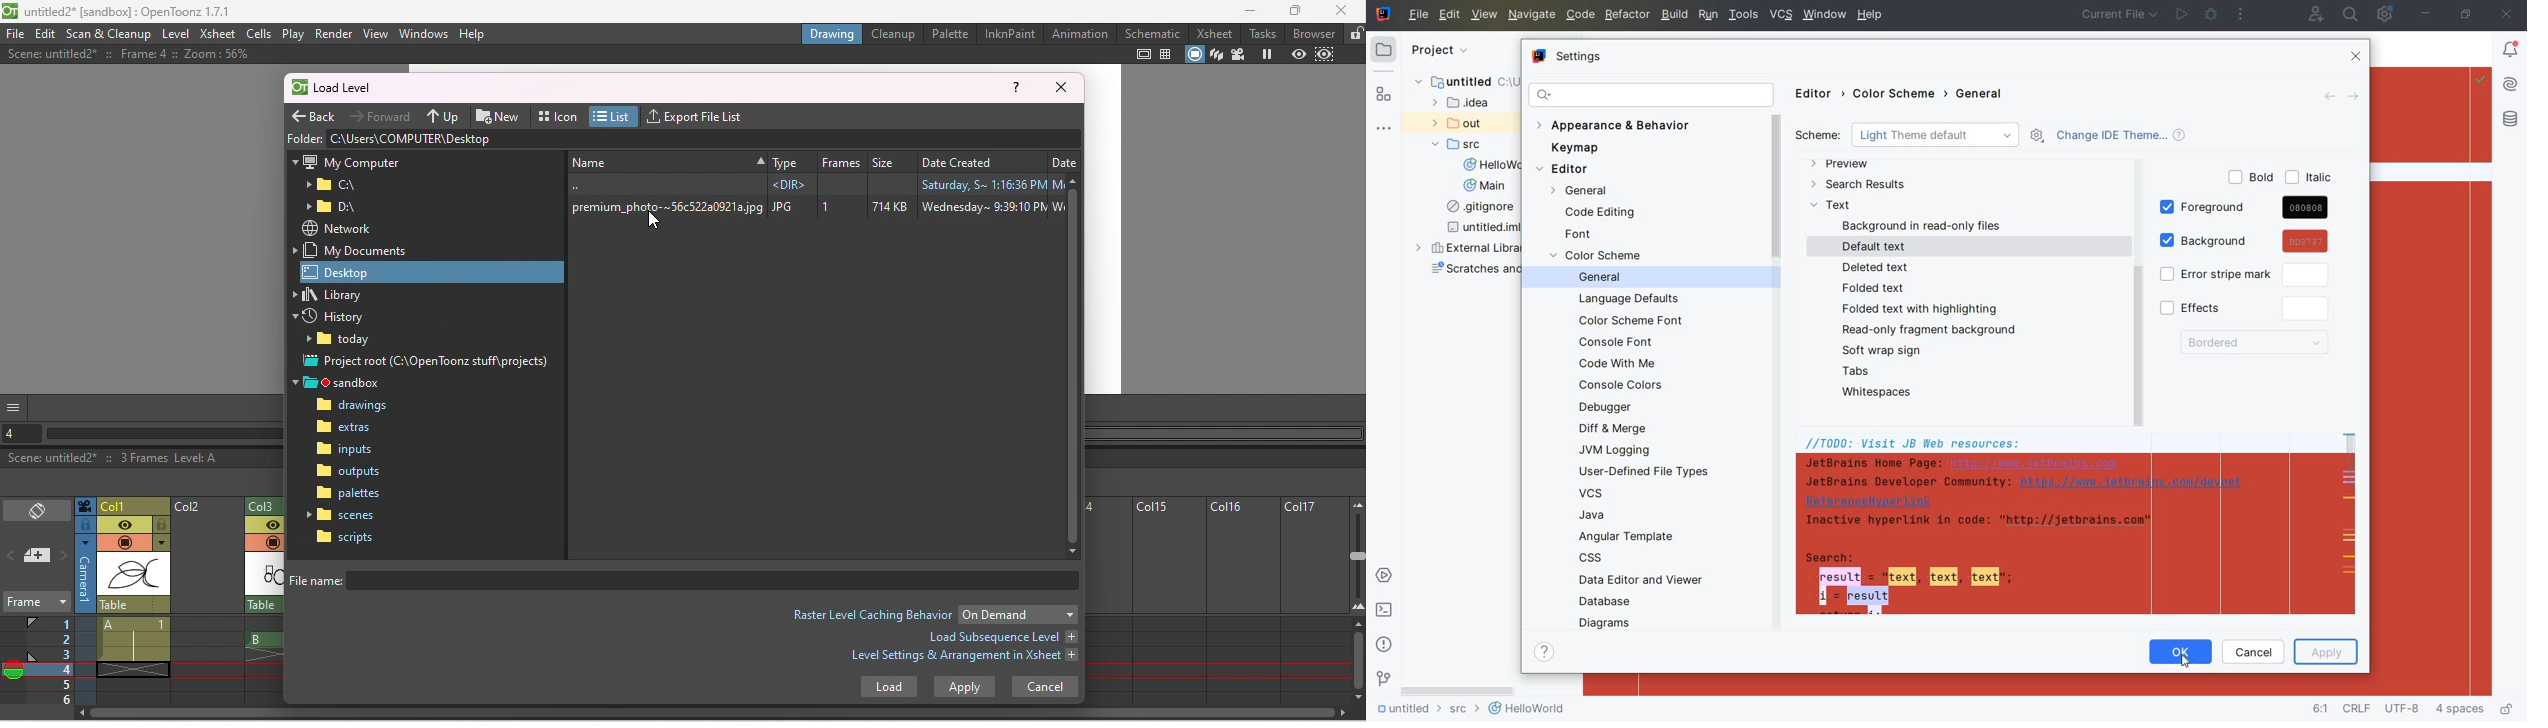  What do you see at coordinates (665, 160) in the screenshot?
I see `New` at bounding box center [665, 160].